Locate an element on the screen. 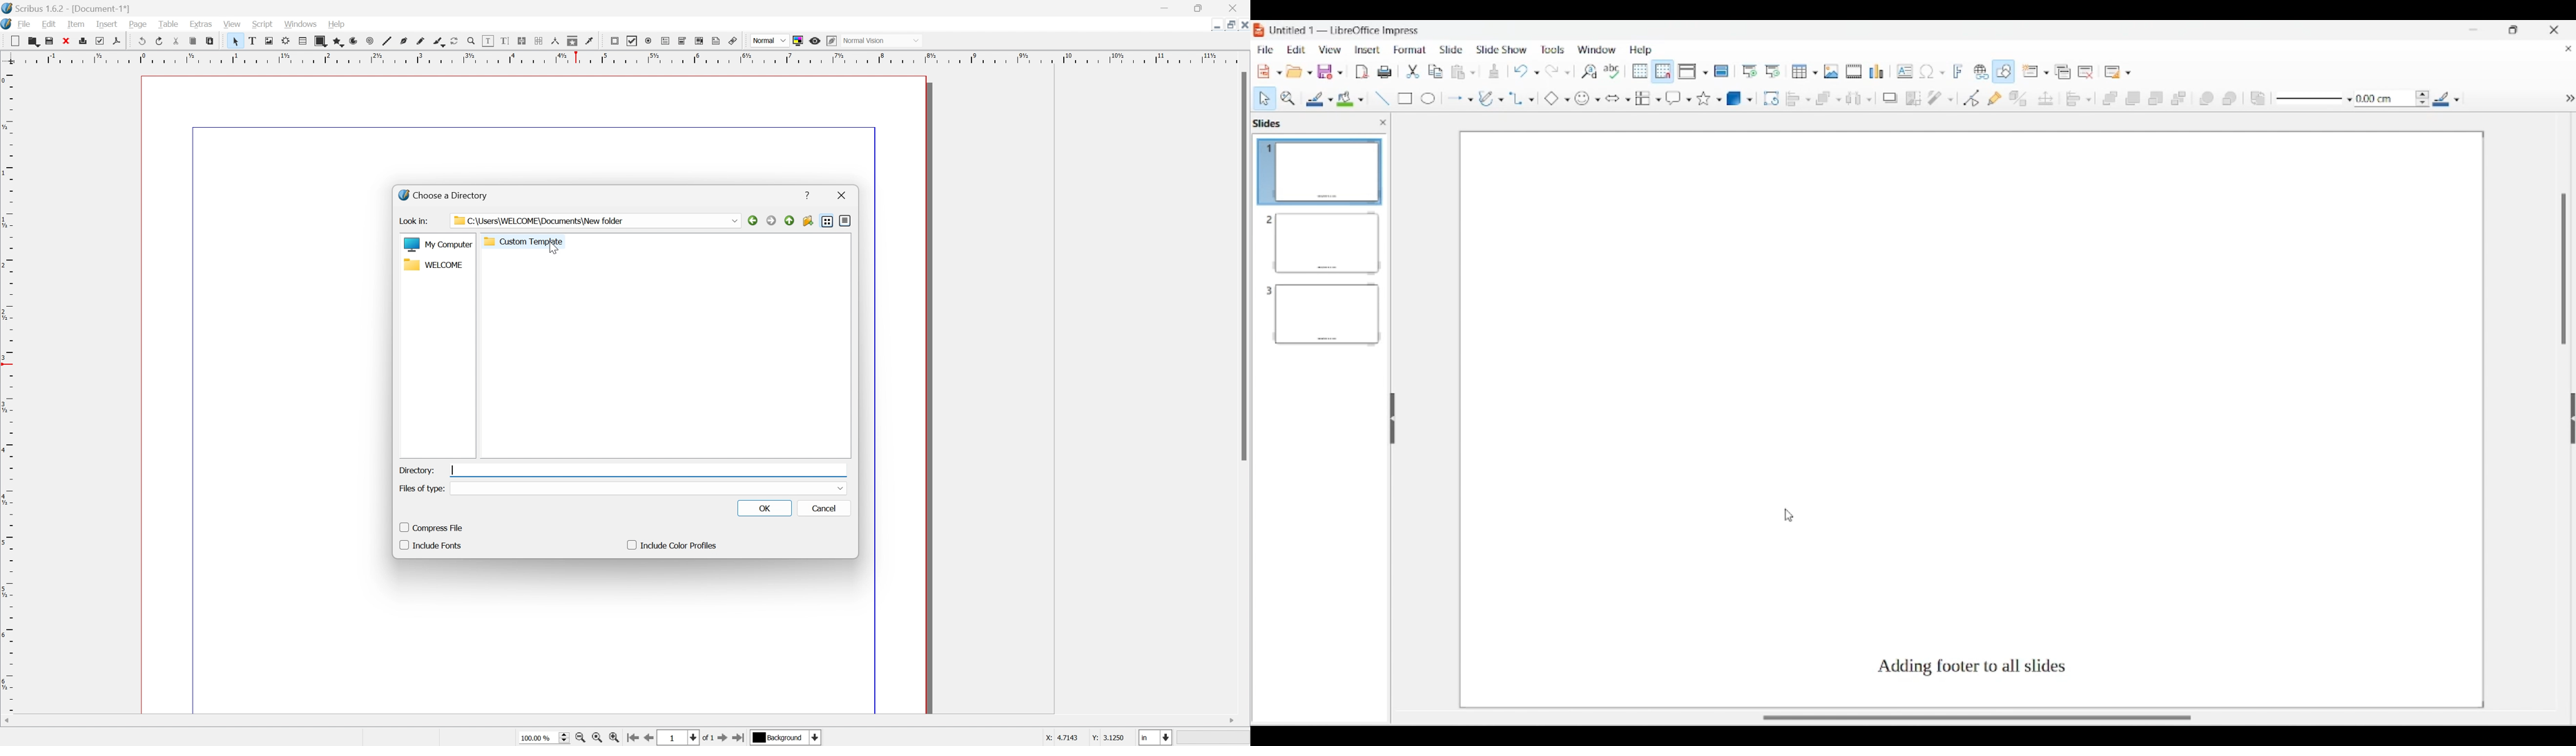  Select at least 3 objects to distribute is located at coordinates (1859, 98).